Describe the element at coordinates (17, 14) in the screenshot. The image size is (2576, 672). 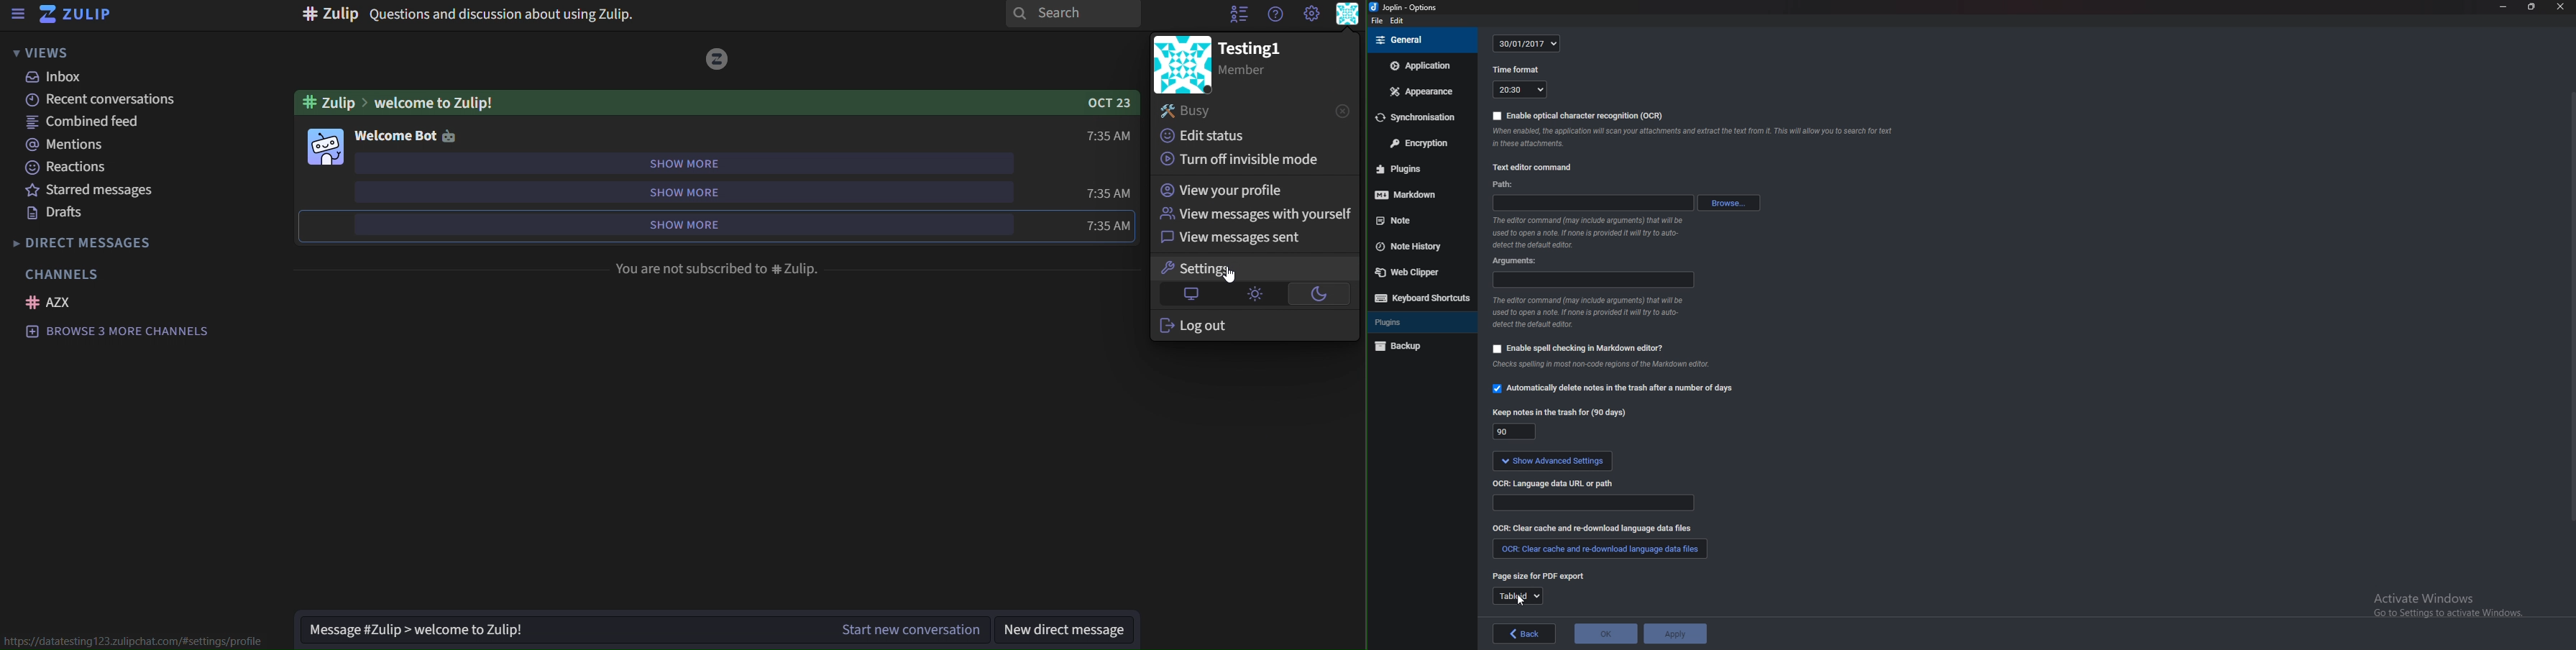
I see `sidebar` at that location.